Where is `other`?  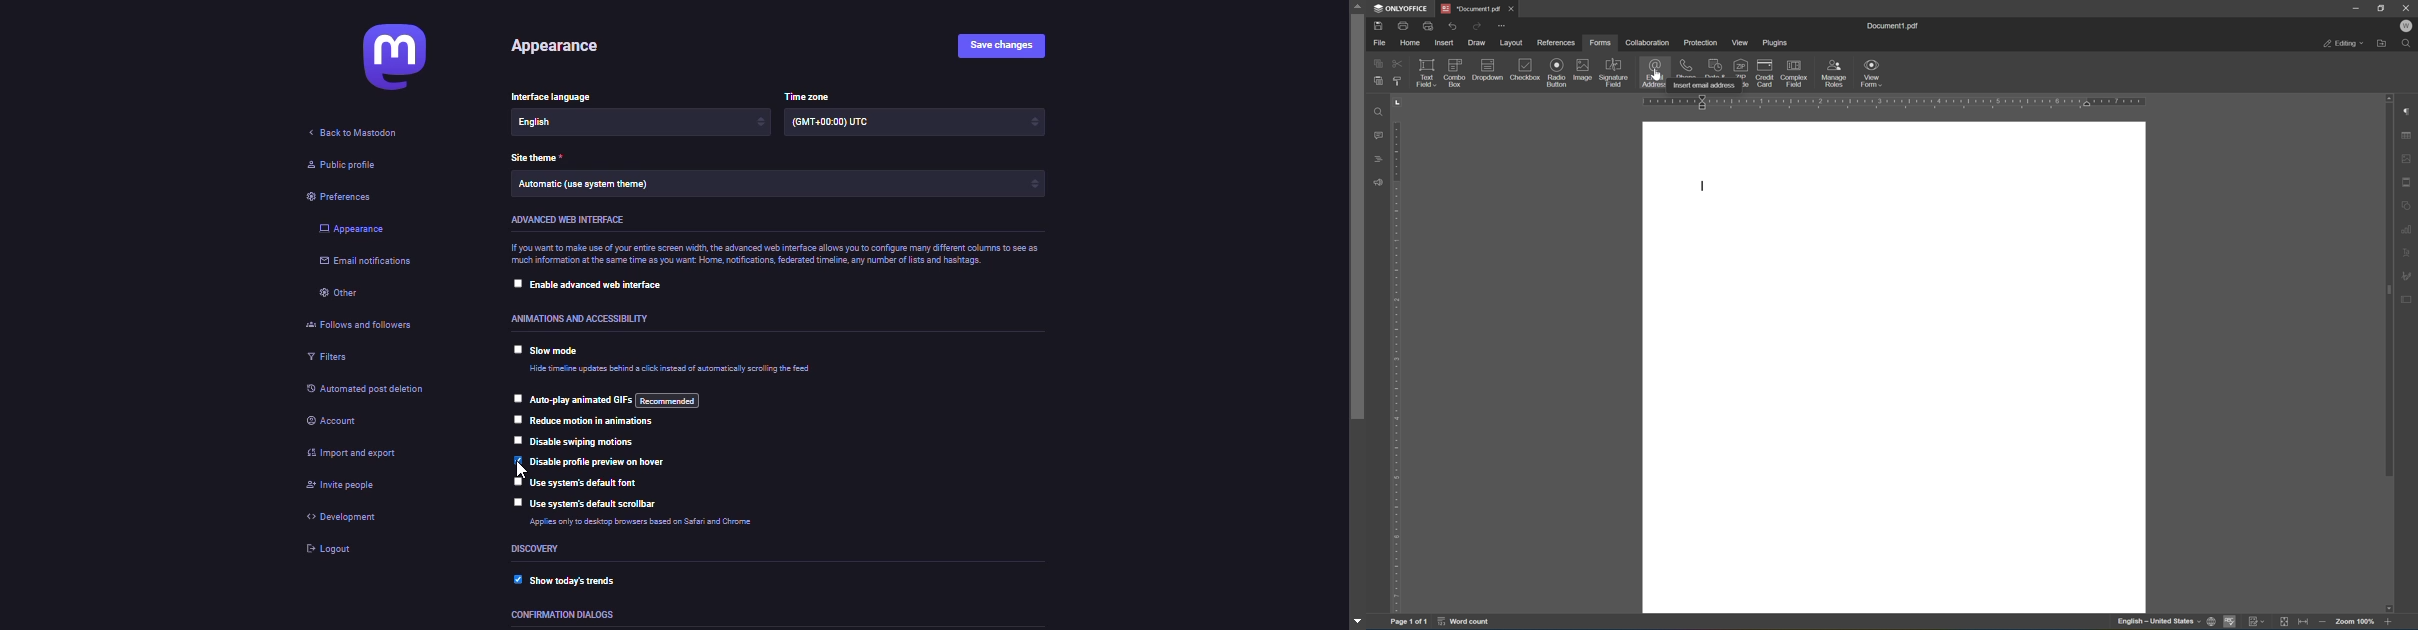 other is located at coordinates (338, 295).